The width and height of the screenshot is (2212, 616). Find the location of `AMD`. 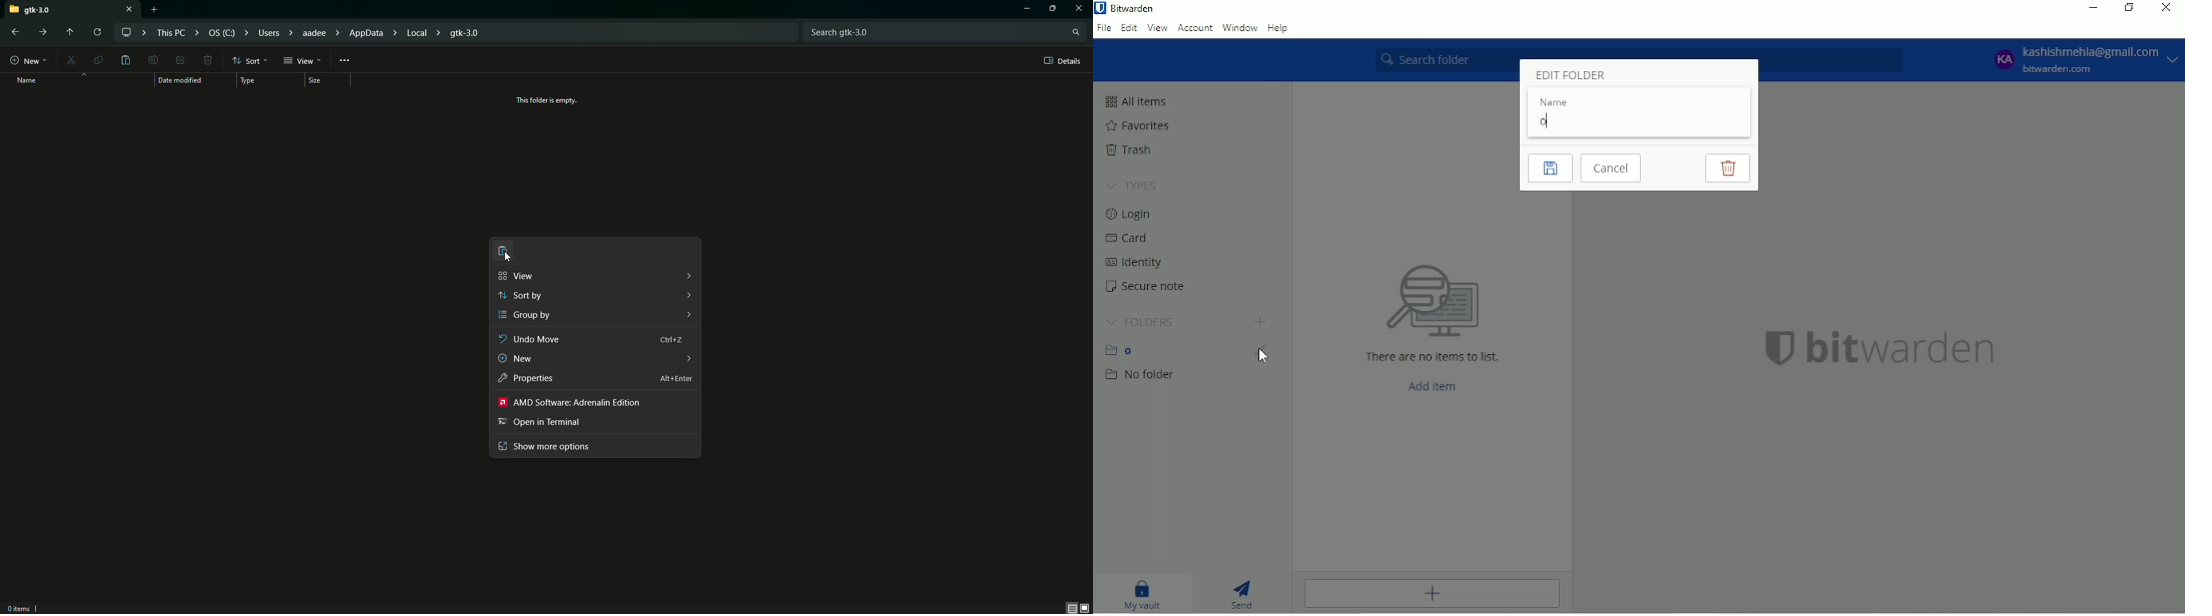

AMD is located at coordinates (574, 402).